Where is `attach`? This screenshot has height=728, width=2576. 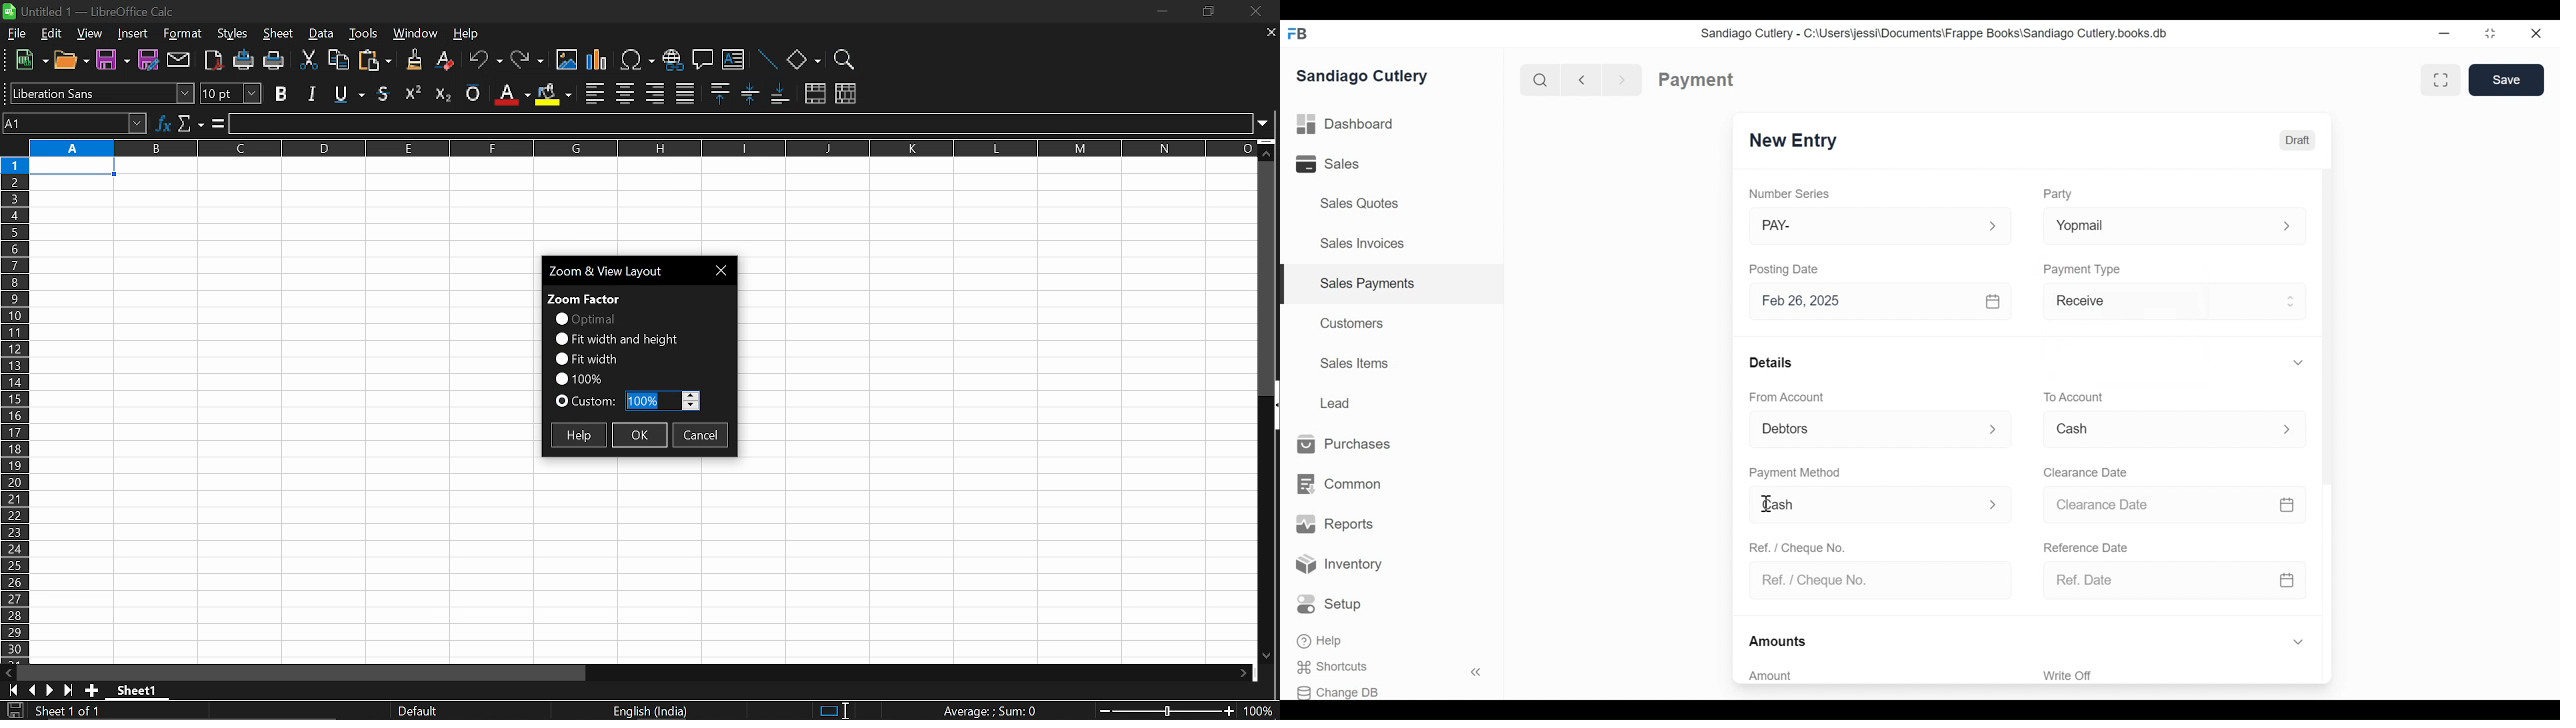 attach is located at coordinates (180, 61).